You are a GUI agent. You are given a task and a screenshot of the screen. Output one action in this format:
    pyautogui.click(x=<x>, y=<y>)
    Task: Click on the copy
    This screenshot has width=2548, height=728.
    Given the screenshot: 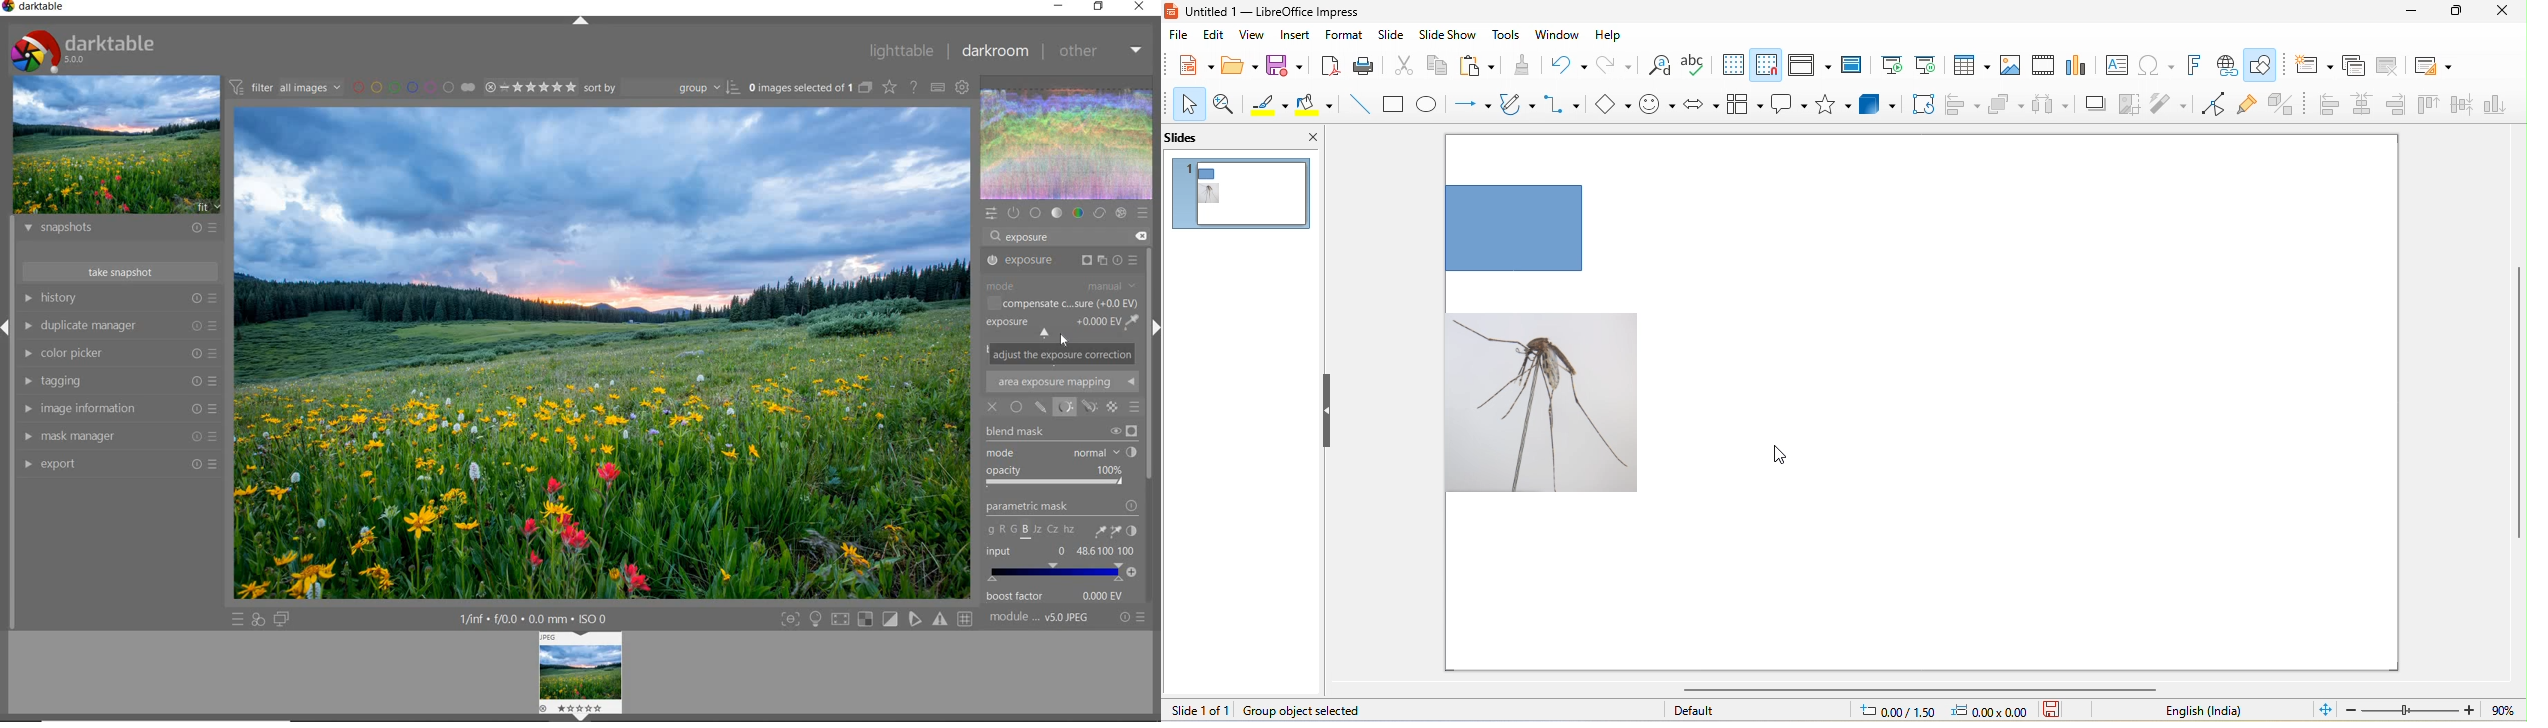 What is the action you would take?
    pyautogui.click(x=1439, y=66)
    